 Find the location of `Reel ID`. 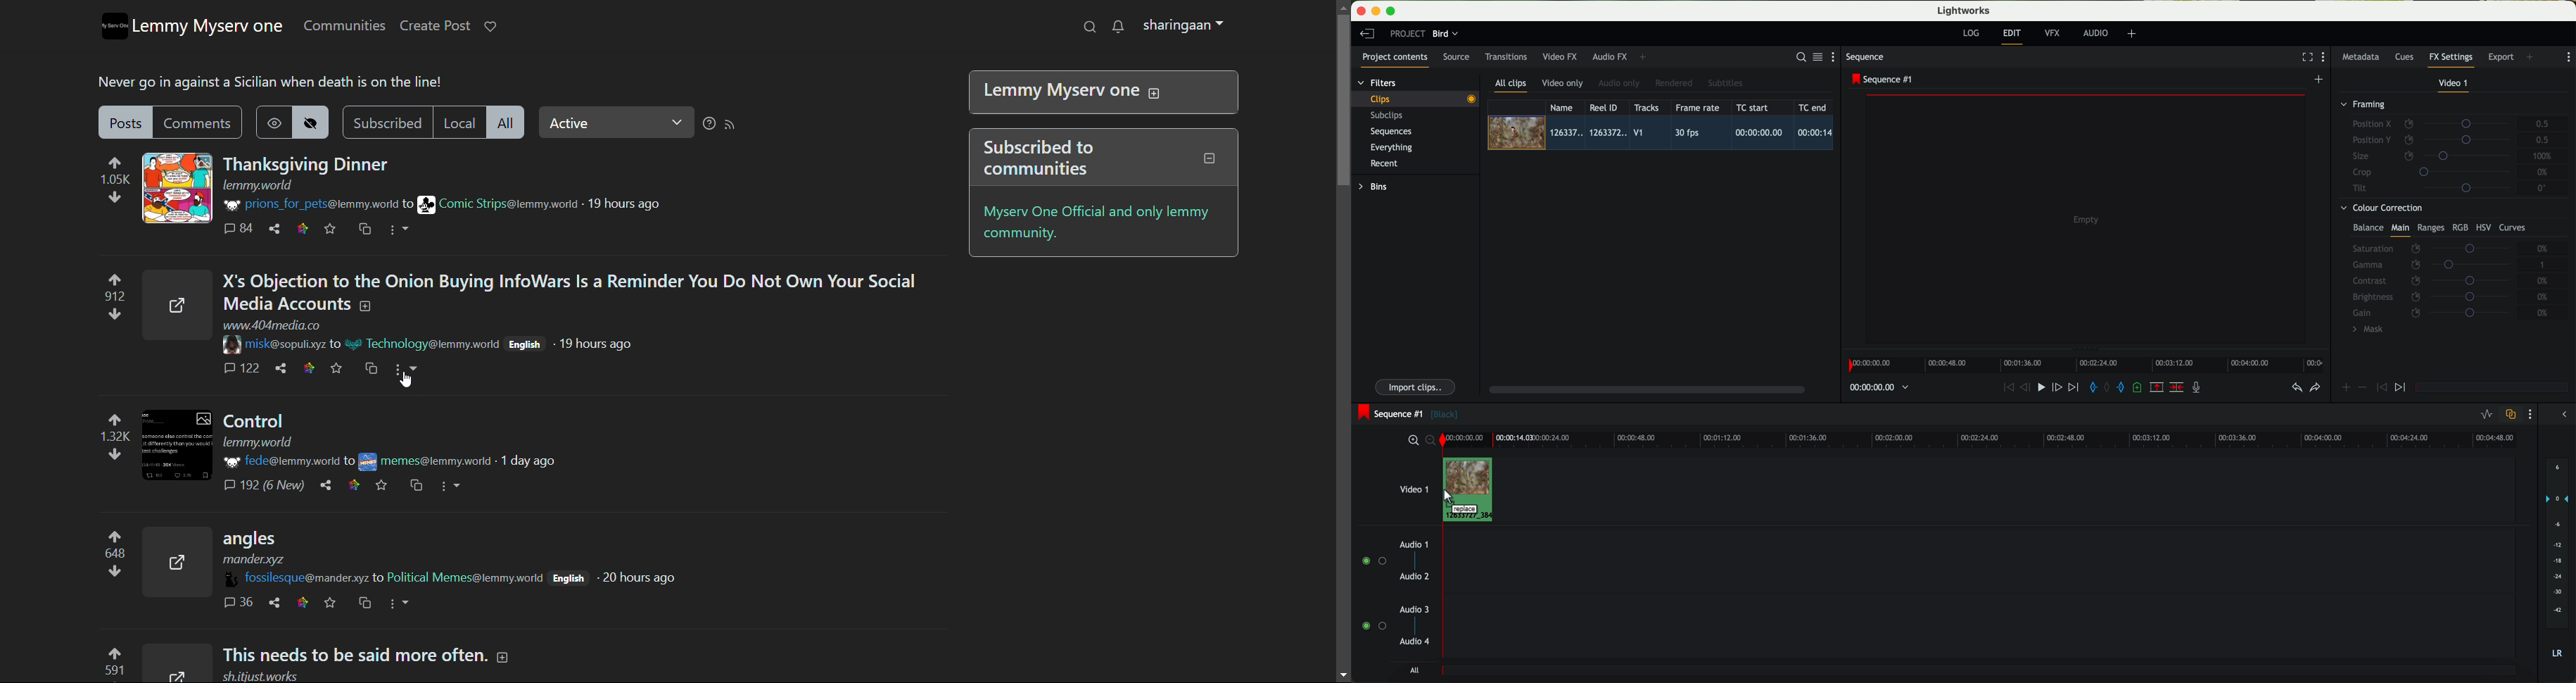

Reel ID is located at coordinates (1606, 107).